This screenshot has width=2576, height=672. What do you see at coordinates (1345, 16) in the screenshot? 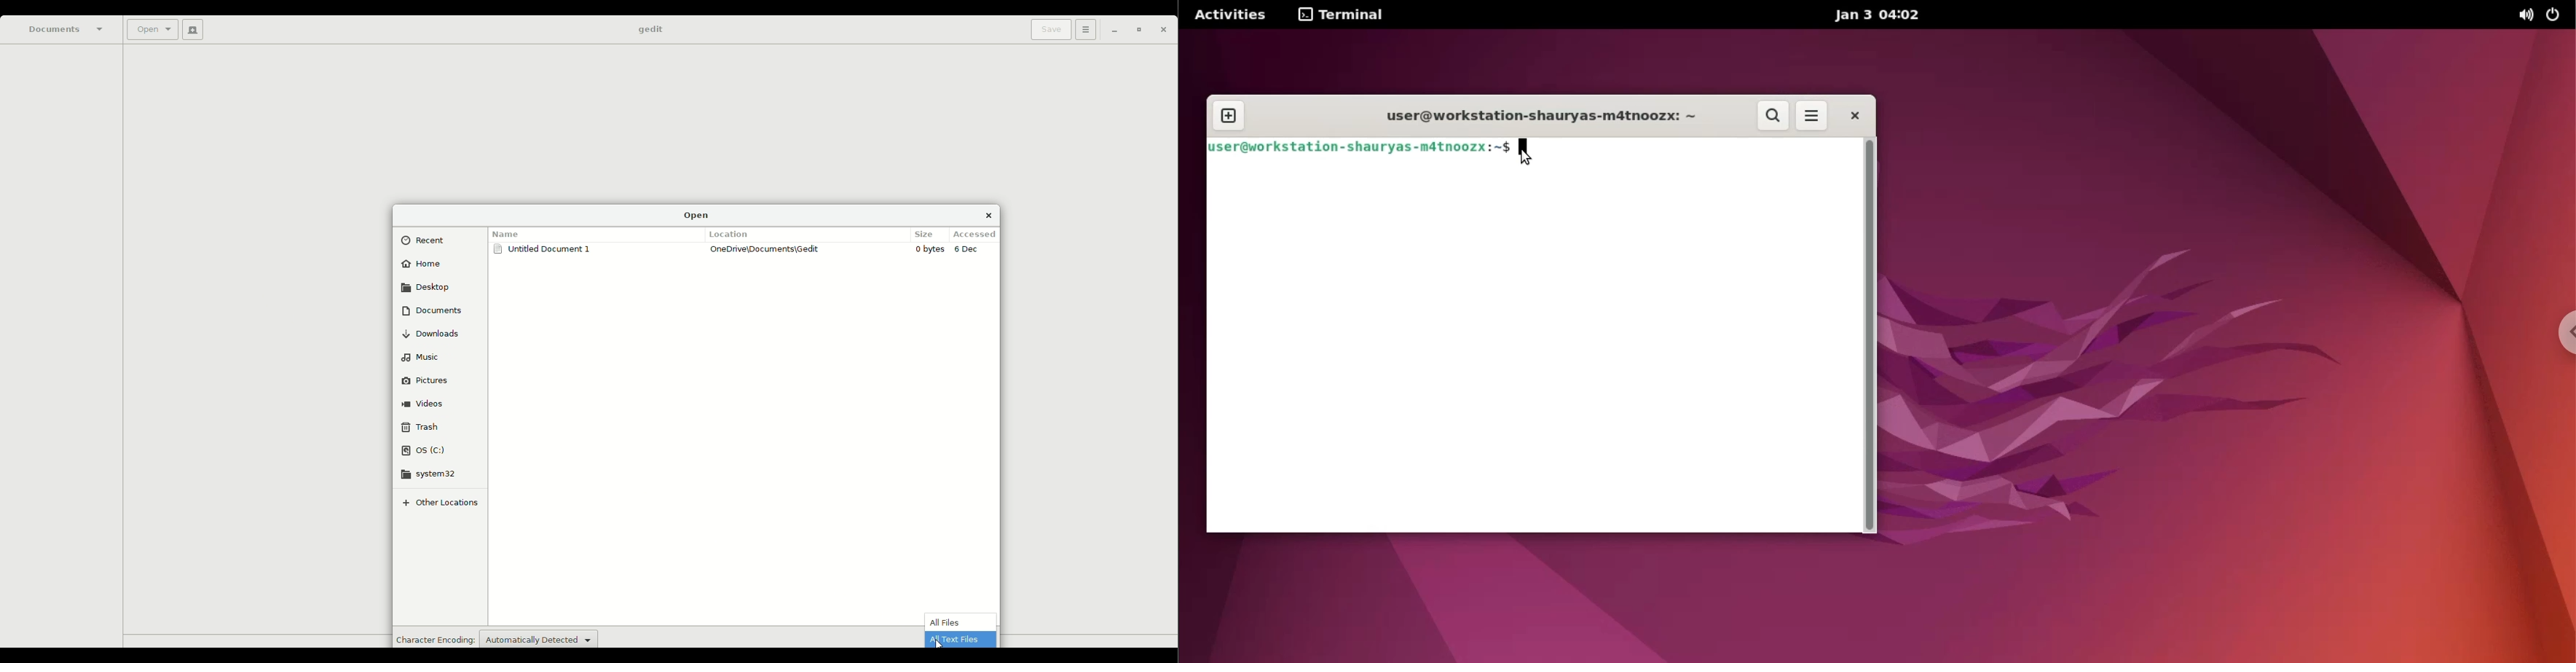
I see `terminal` at bounding box center [1345, 16].